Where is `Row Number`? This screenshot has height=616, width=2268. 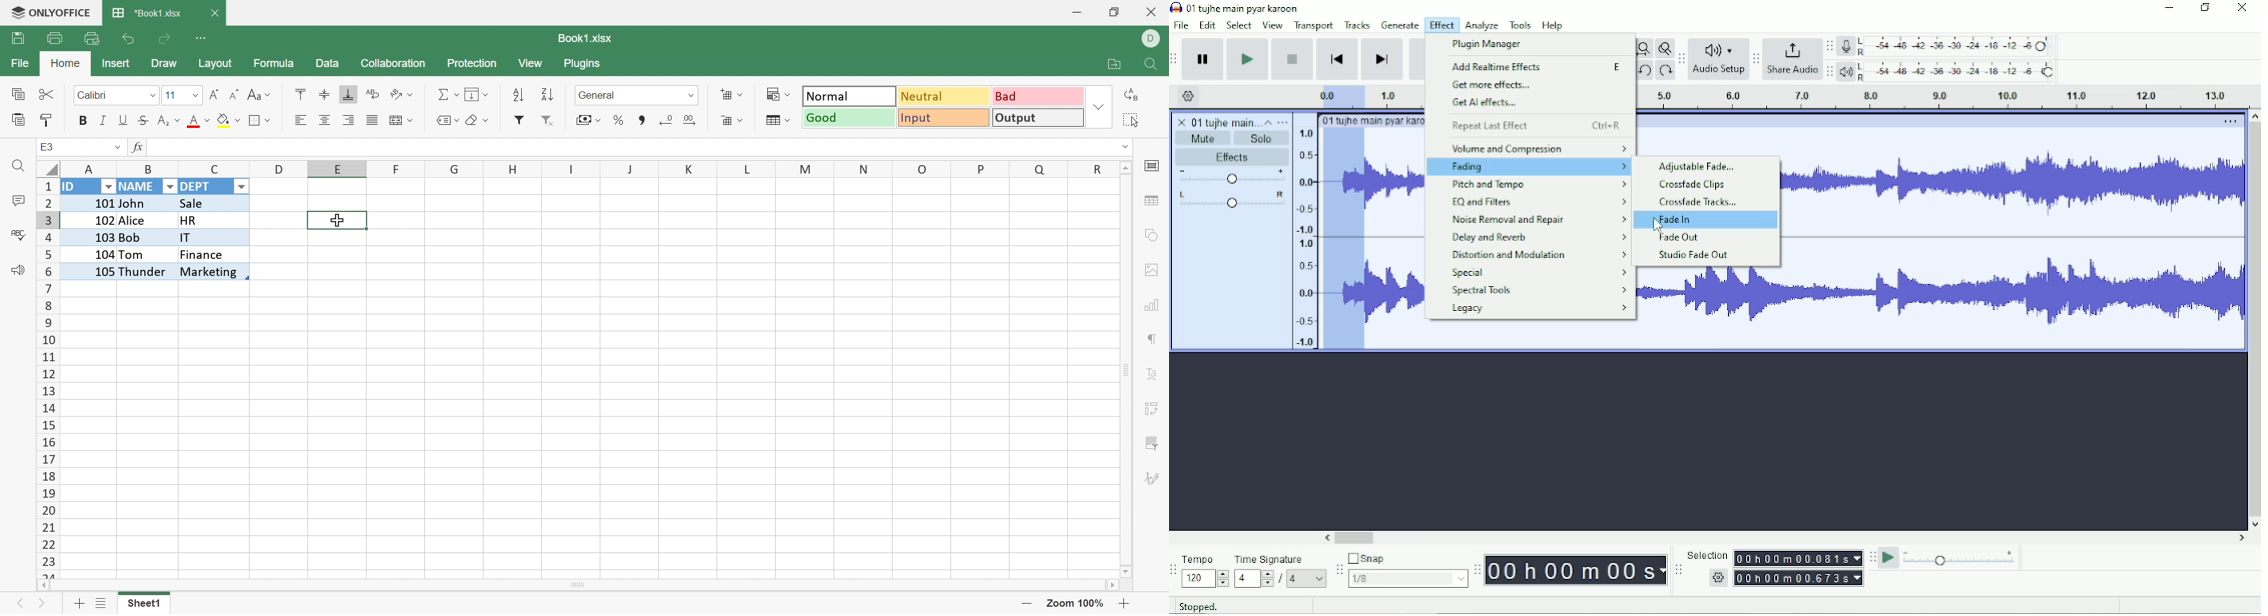
Row Number is located at coordinates (46, 378).